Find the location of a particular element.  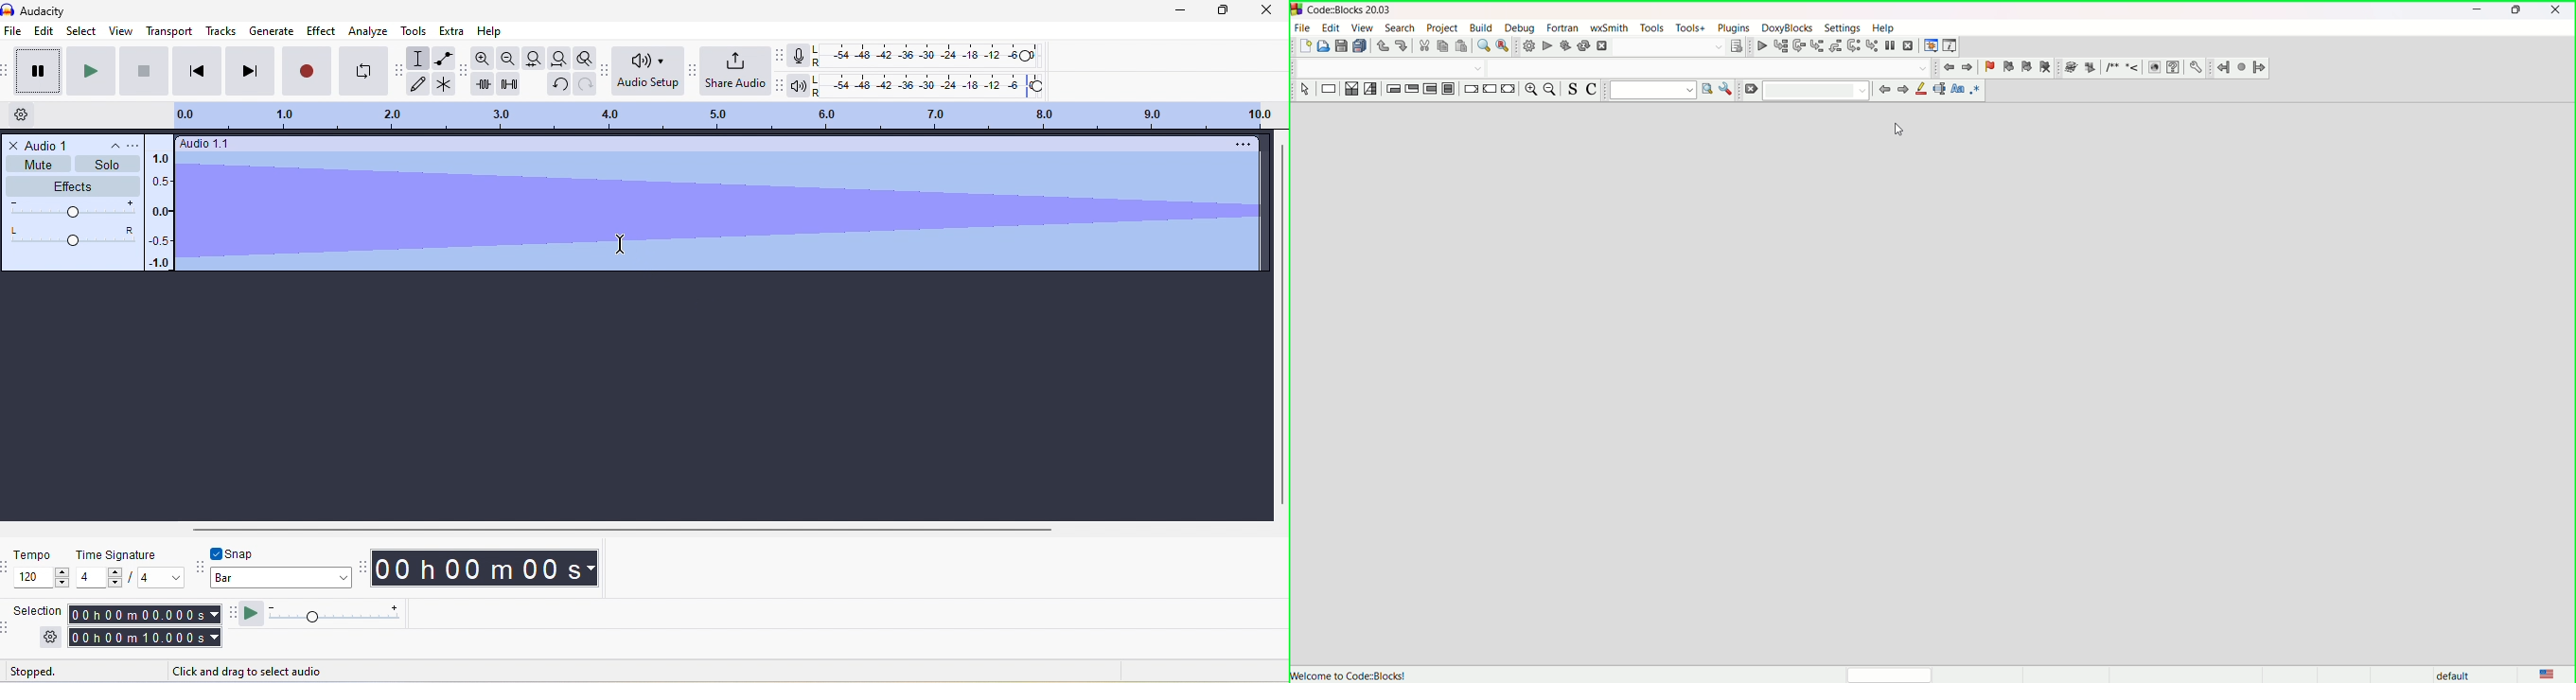

selection is located at coordinates (1372, 89).